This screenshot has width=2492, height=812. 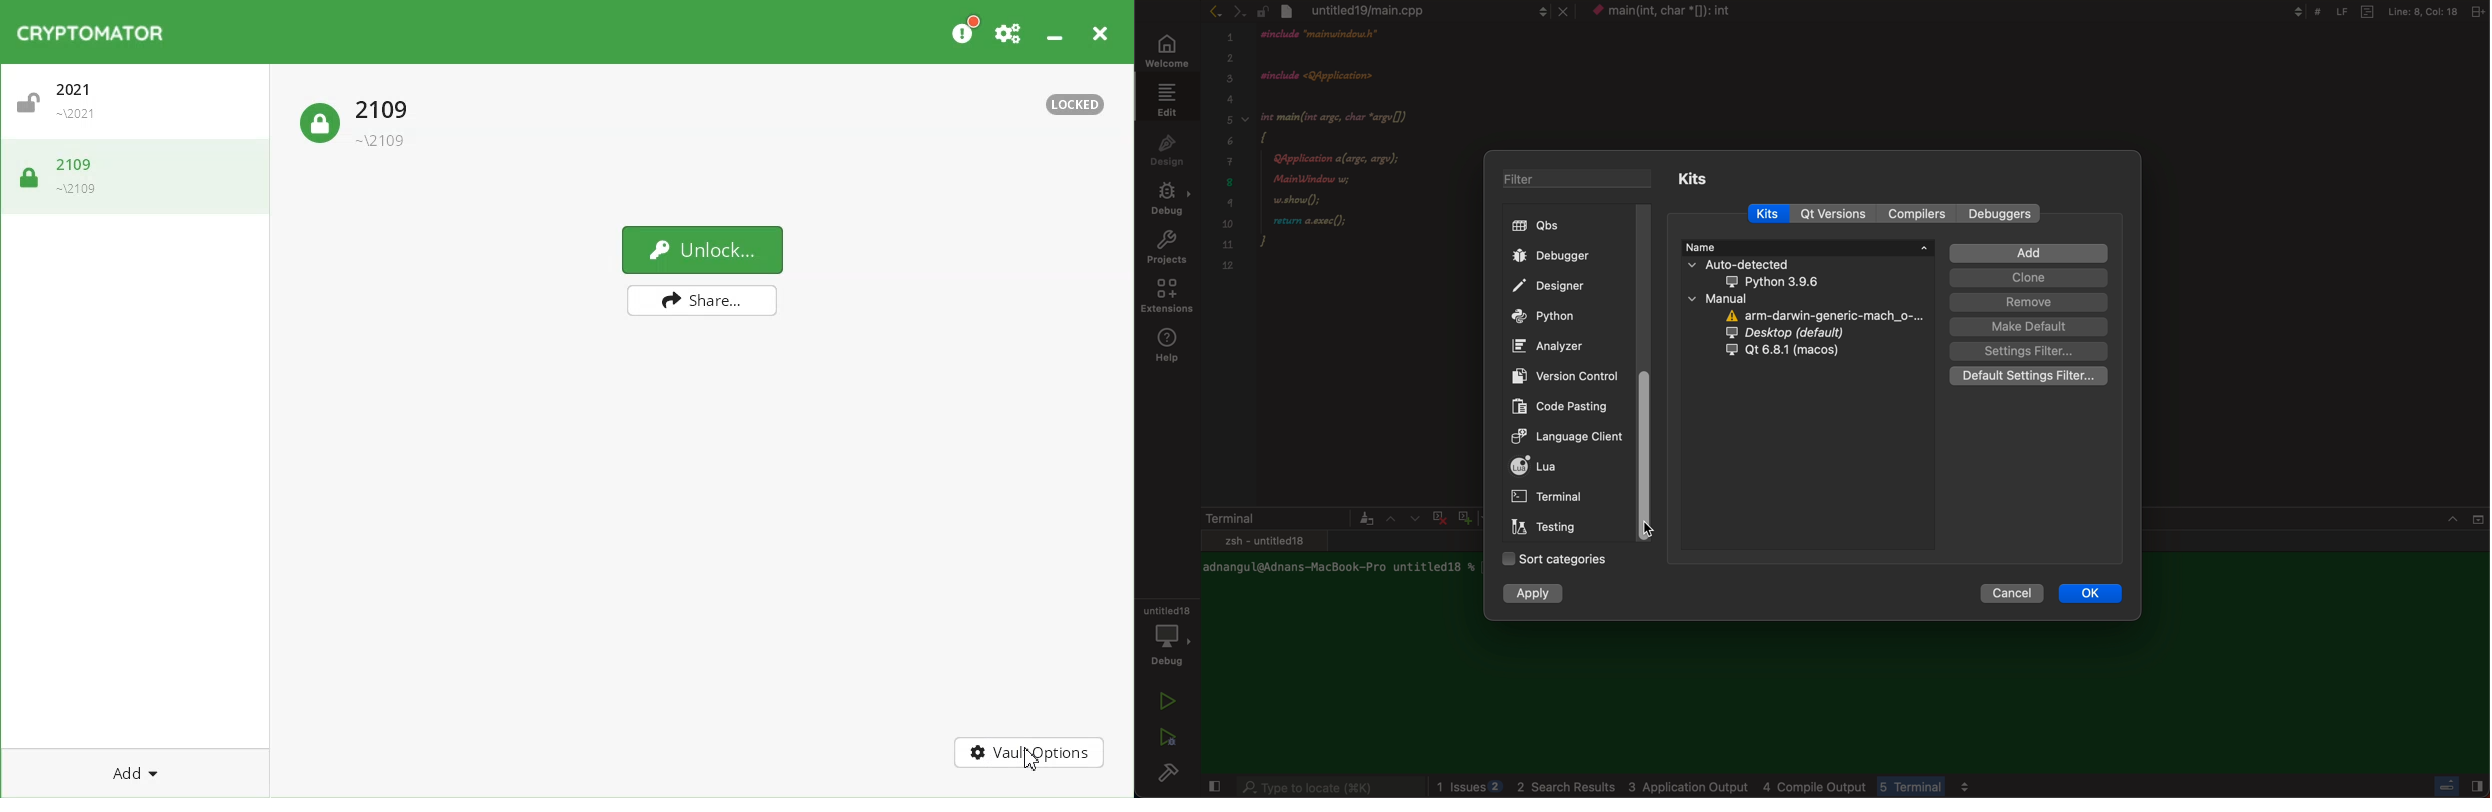 What do you see at coordinates (1552, 405) in the screenshot?
I see `code pasting` at bounding box center [1552, 405].